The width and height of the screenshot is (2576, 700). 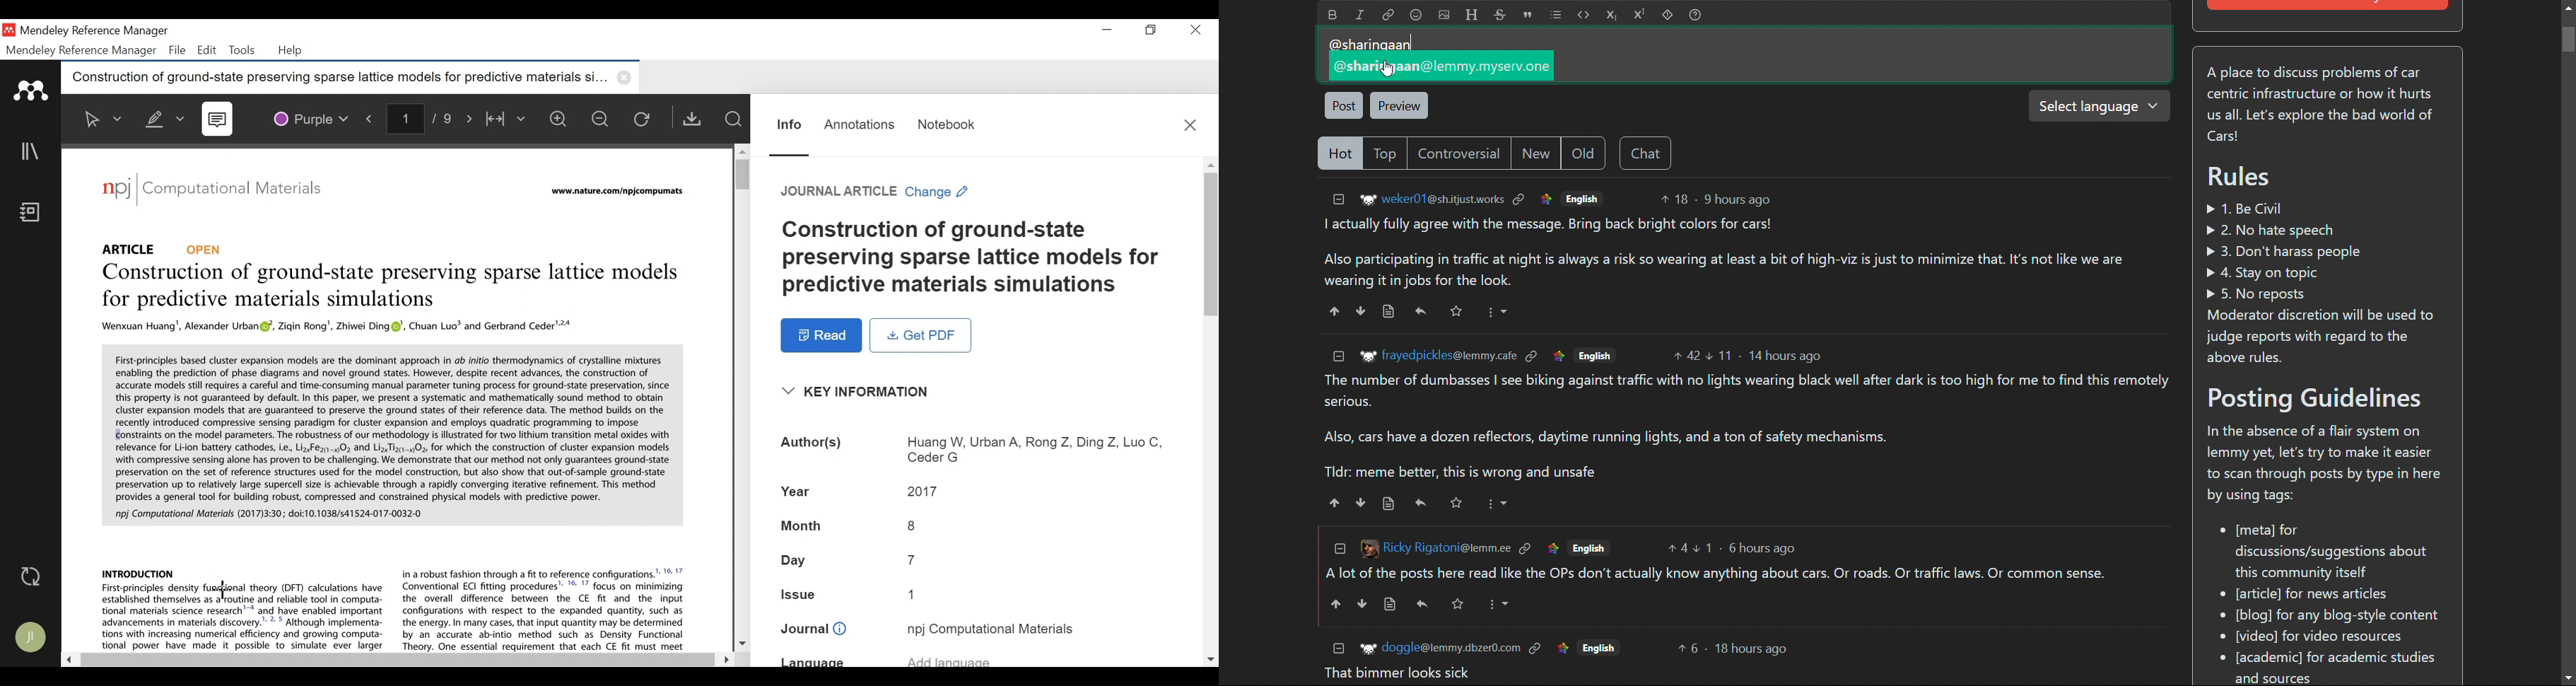 What do you see at coordinates (1391, 605) in the screenshot?
I see `view source` at bounding box center [1391, 605].